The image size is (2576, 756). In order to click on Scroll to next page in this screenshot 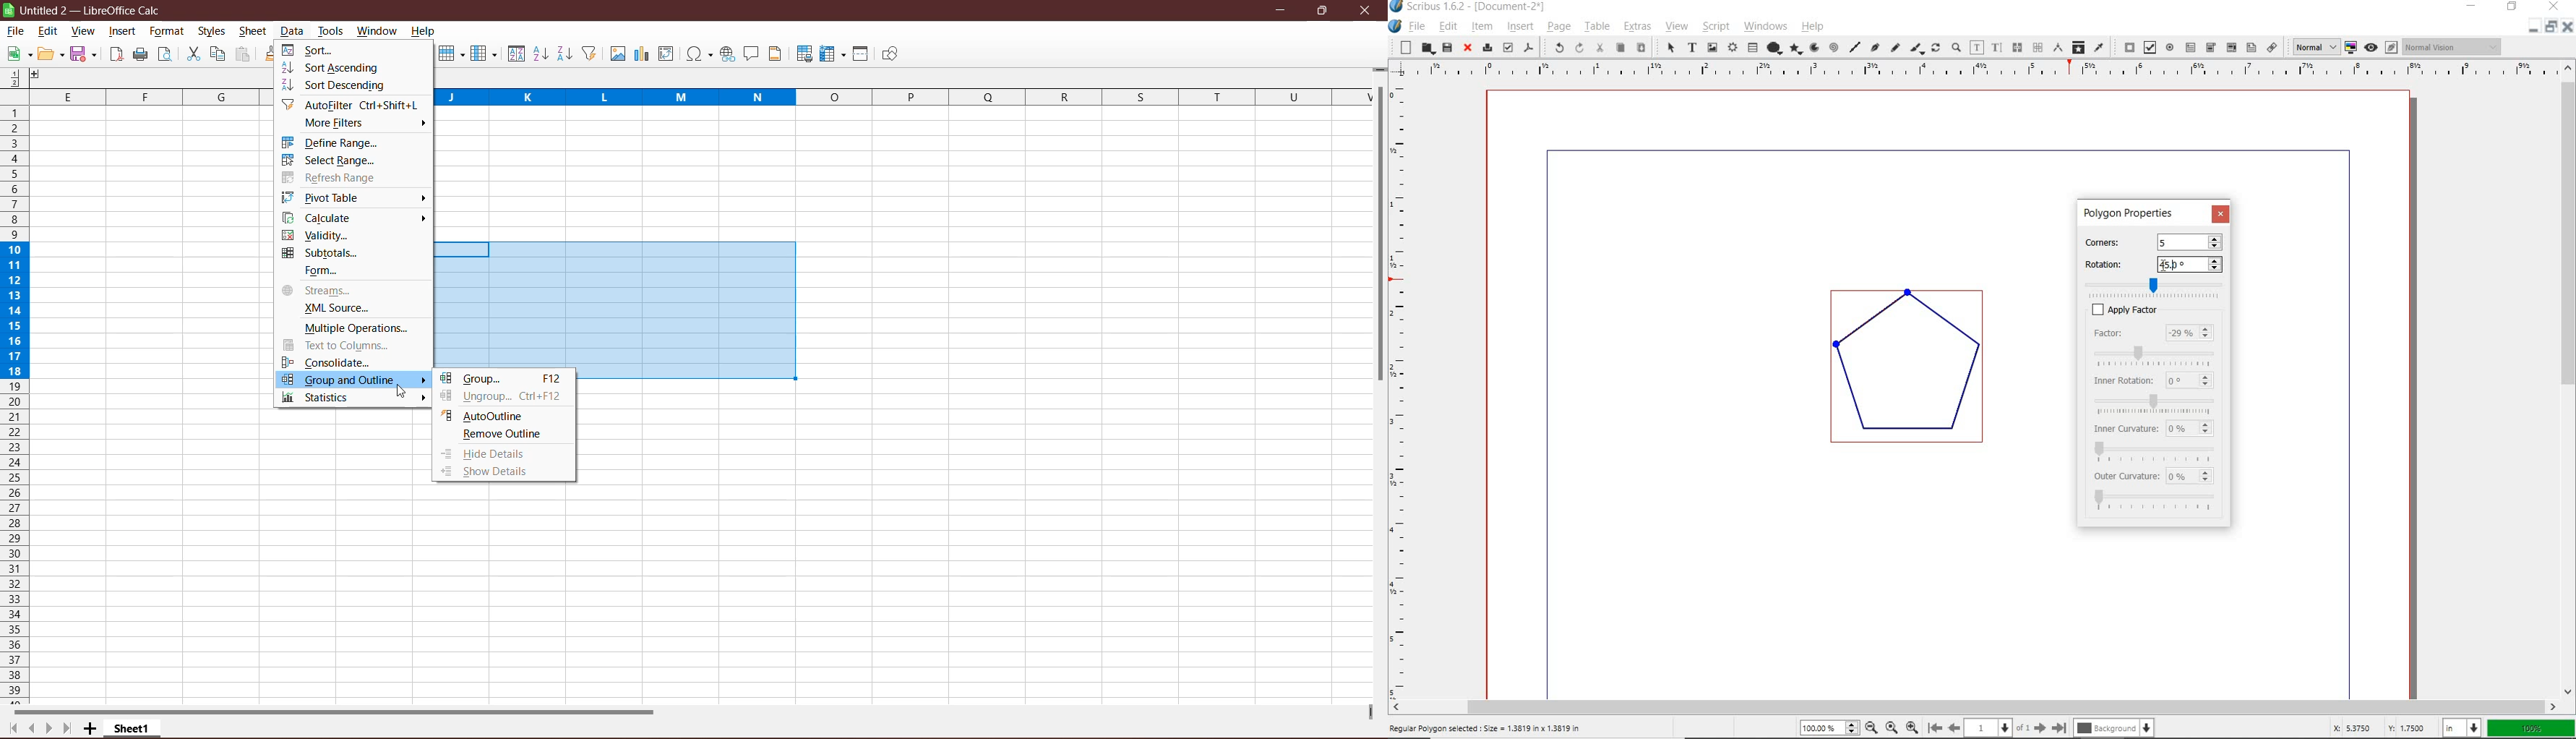, I will do `click(46, 727)`.